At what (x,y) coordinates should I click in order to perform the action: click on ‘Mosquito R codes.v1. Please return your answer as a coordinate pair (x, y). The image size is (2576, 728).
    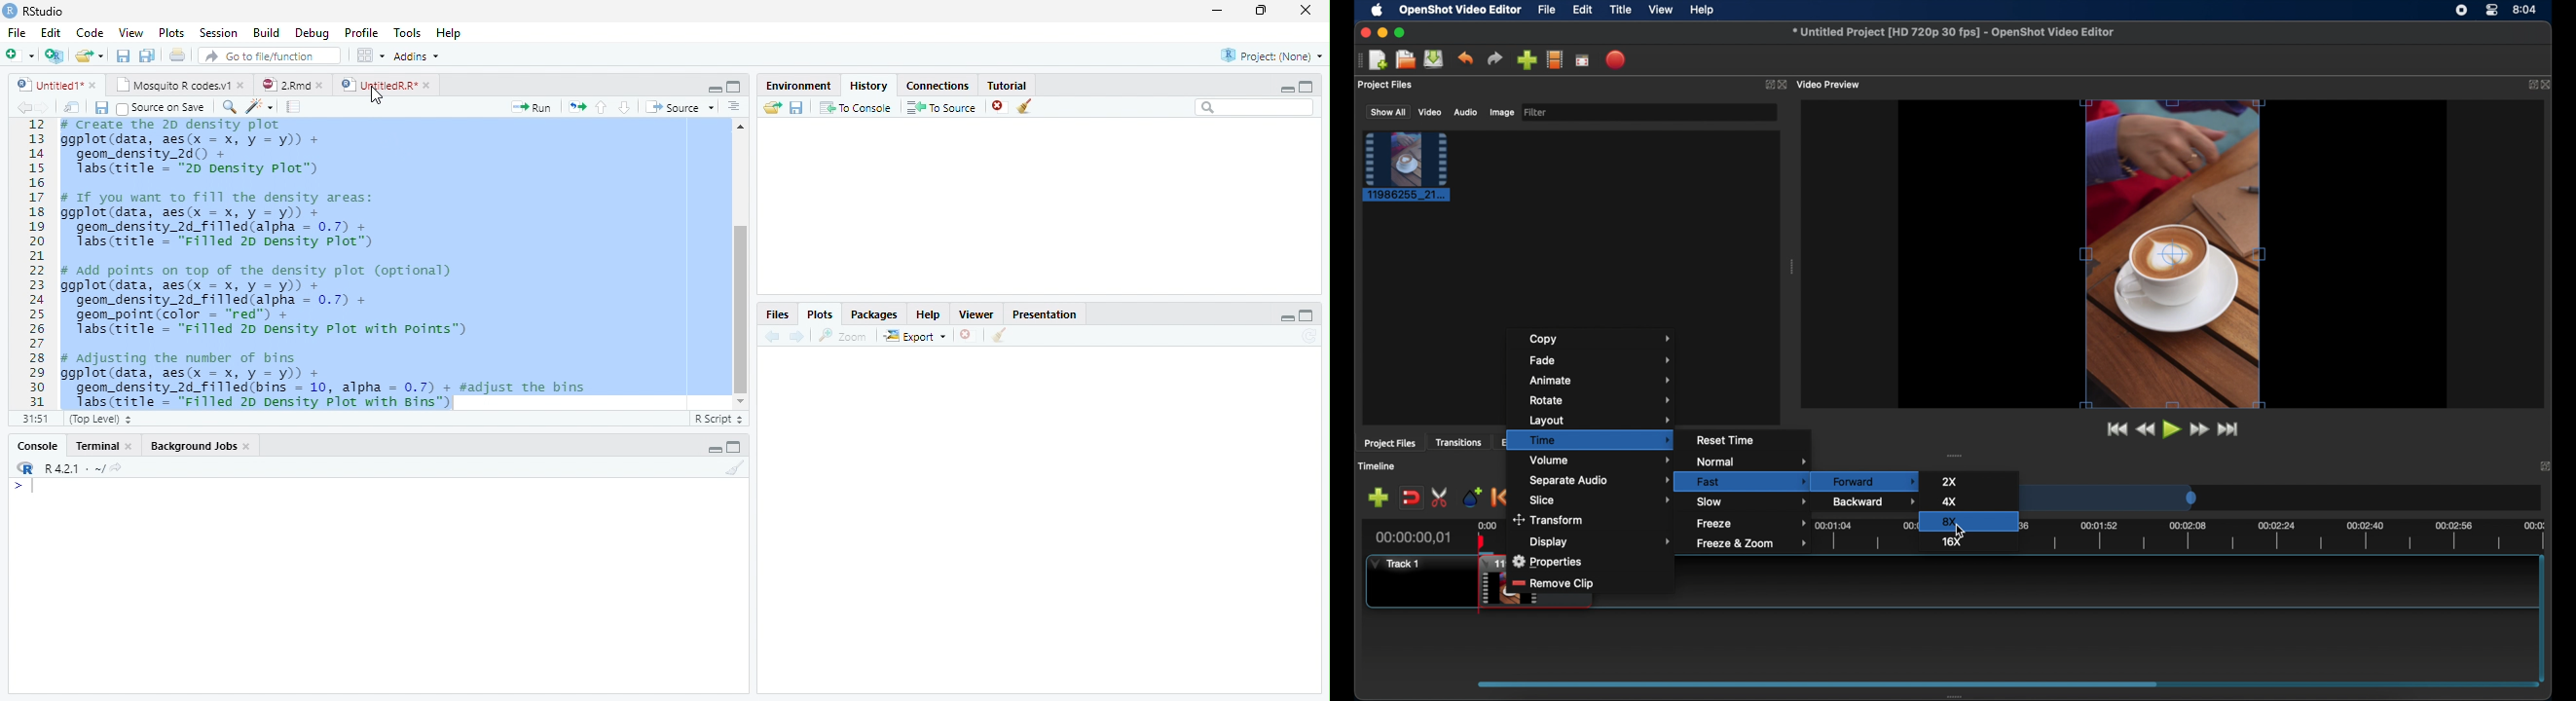
    Looking at the image, I should click on (173, 85).